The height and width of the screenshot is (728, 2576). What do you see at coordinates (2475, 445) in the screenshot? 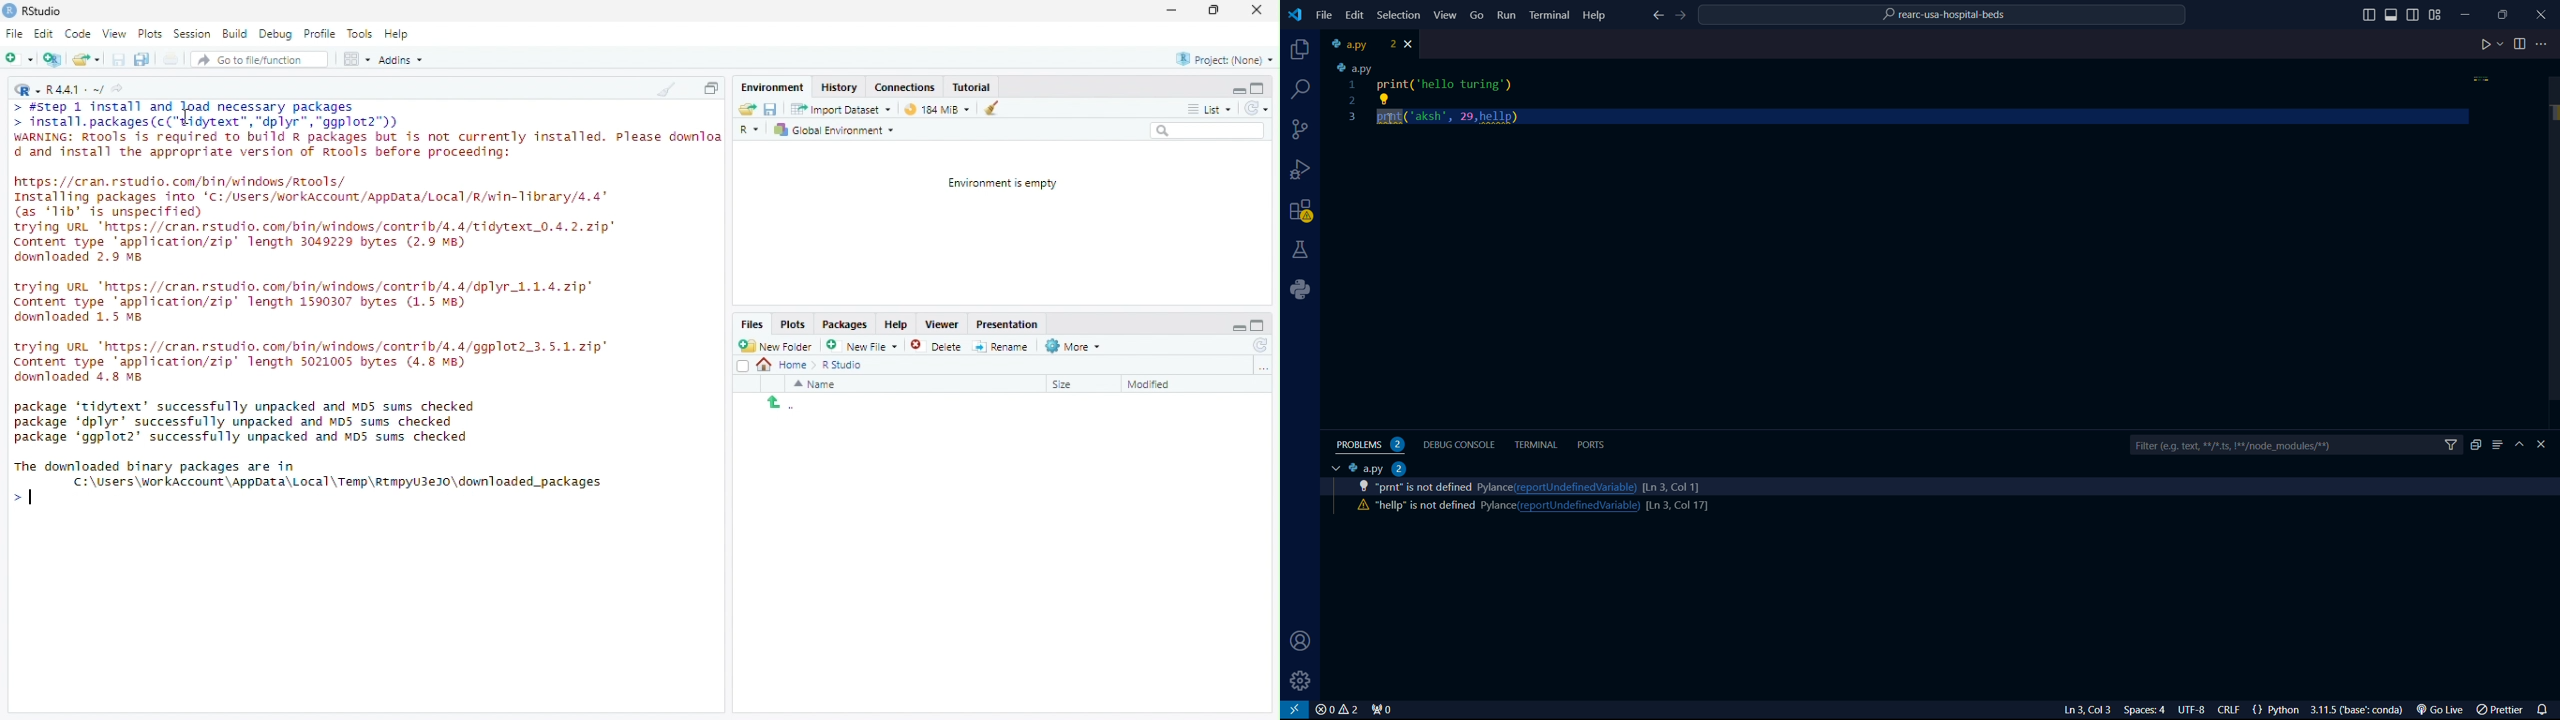
I see `duplicate` at bounding box center [2475, 445].